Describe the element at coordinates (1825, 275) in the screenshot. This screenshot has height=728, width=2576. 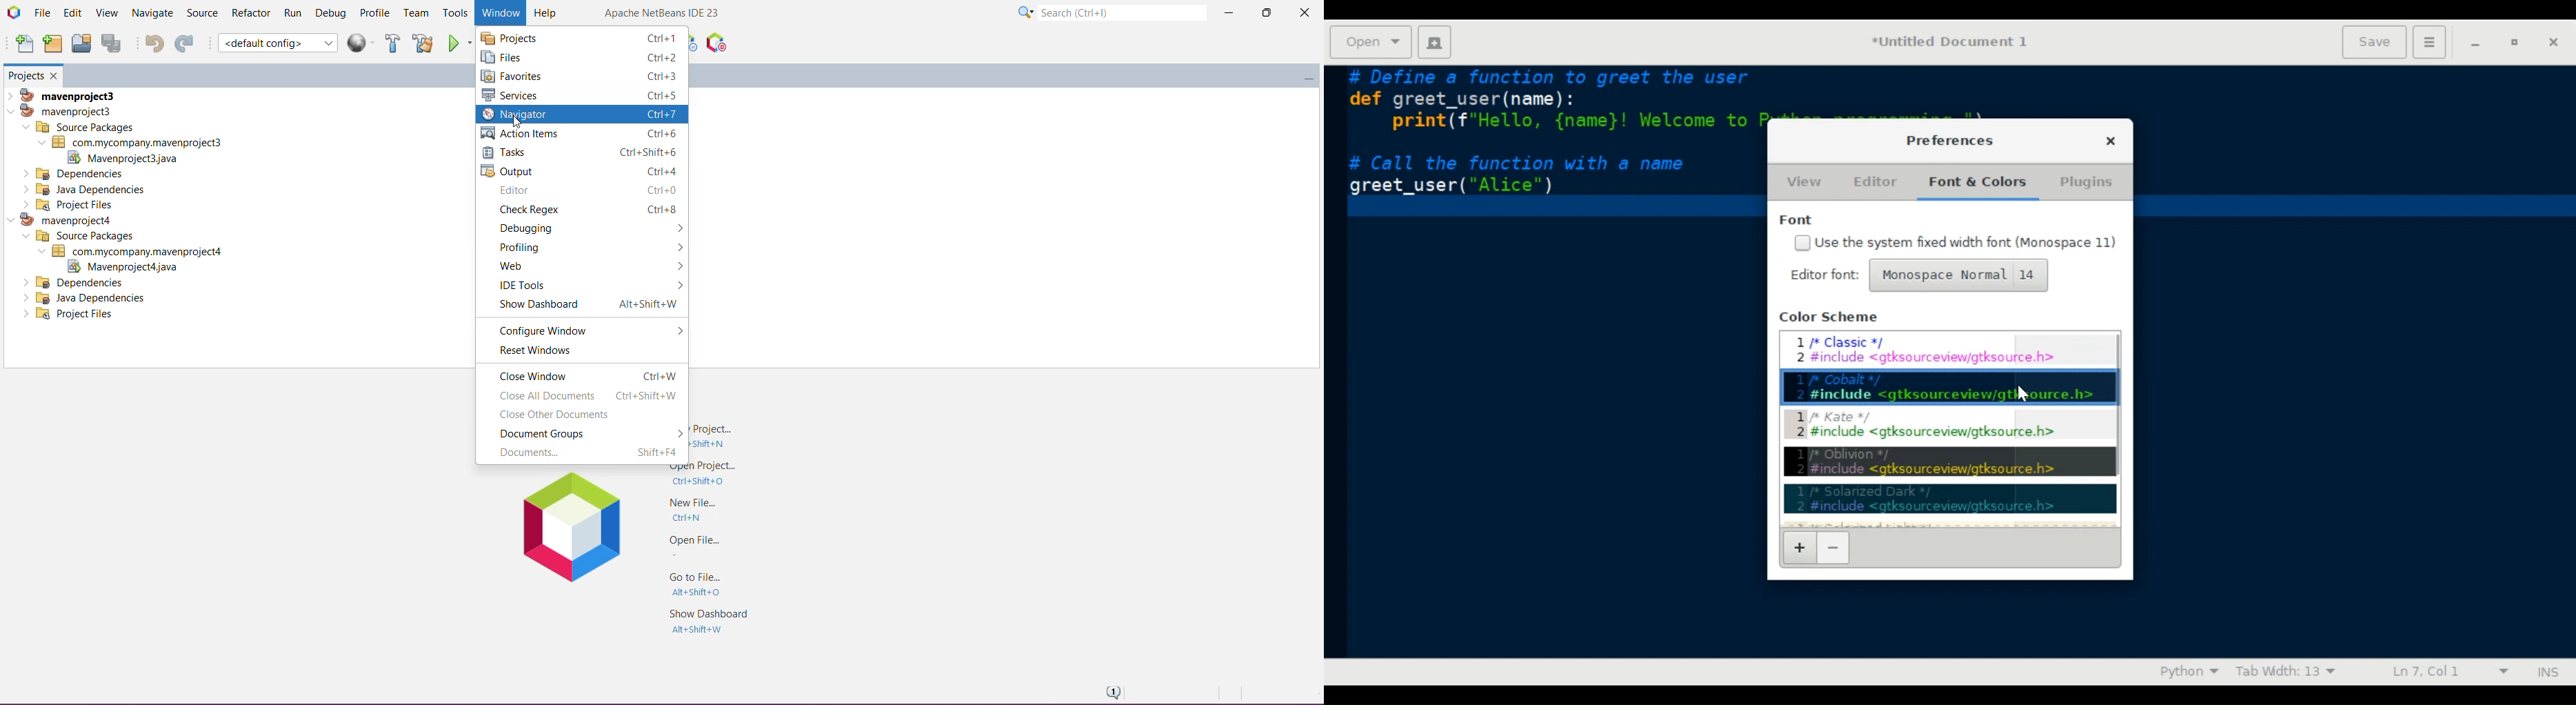
I see `Edit Editor Font` at that location.